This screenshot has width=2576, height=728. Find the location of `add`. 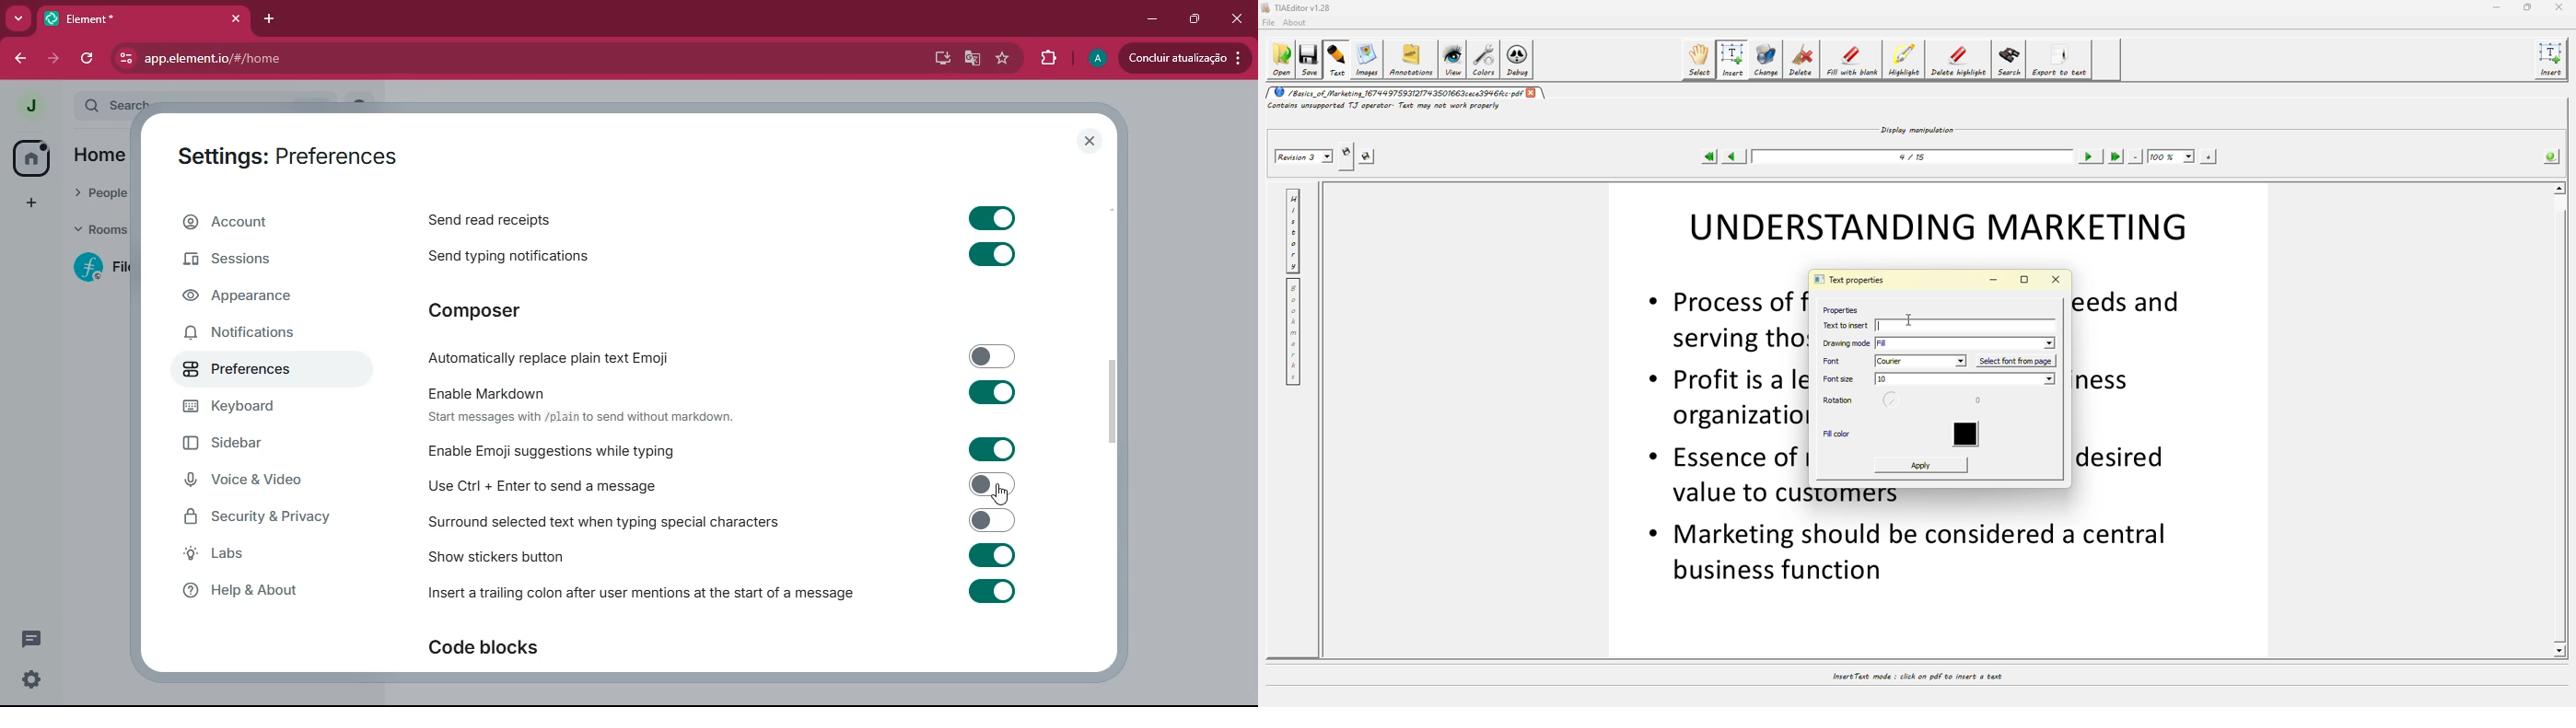

add is located at coordinates (24, 204).